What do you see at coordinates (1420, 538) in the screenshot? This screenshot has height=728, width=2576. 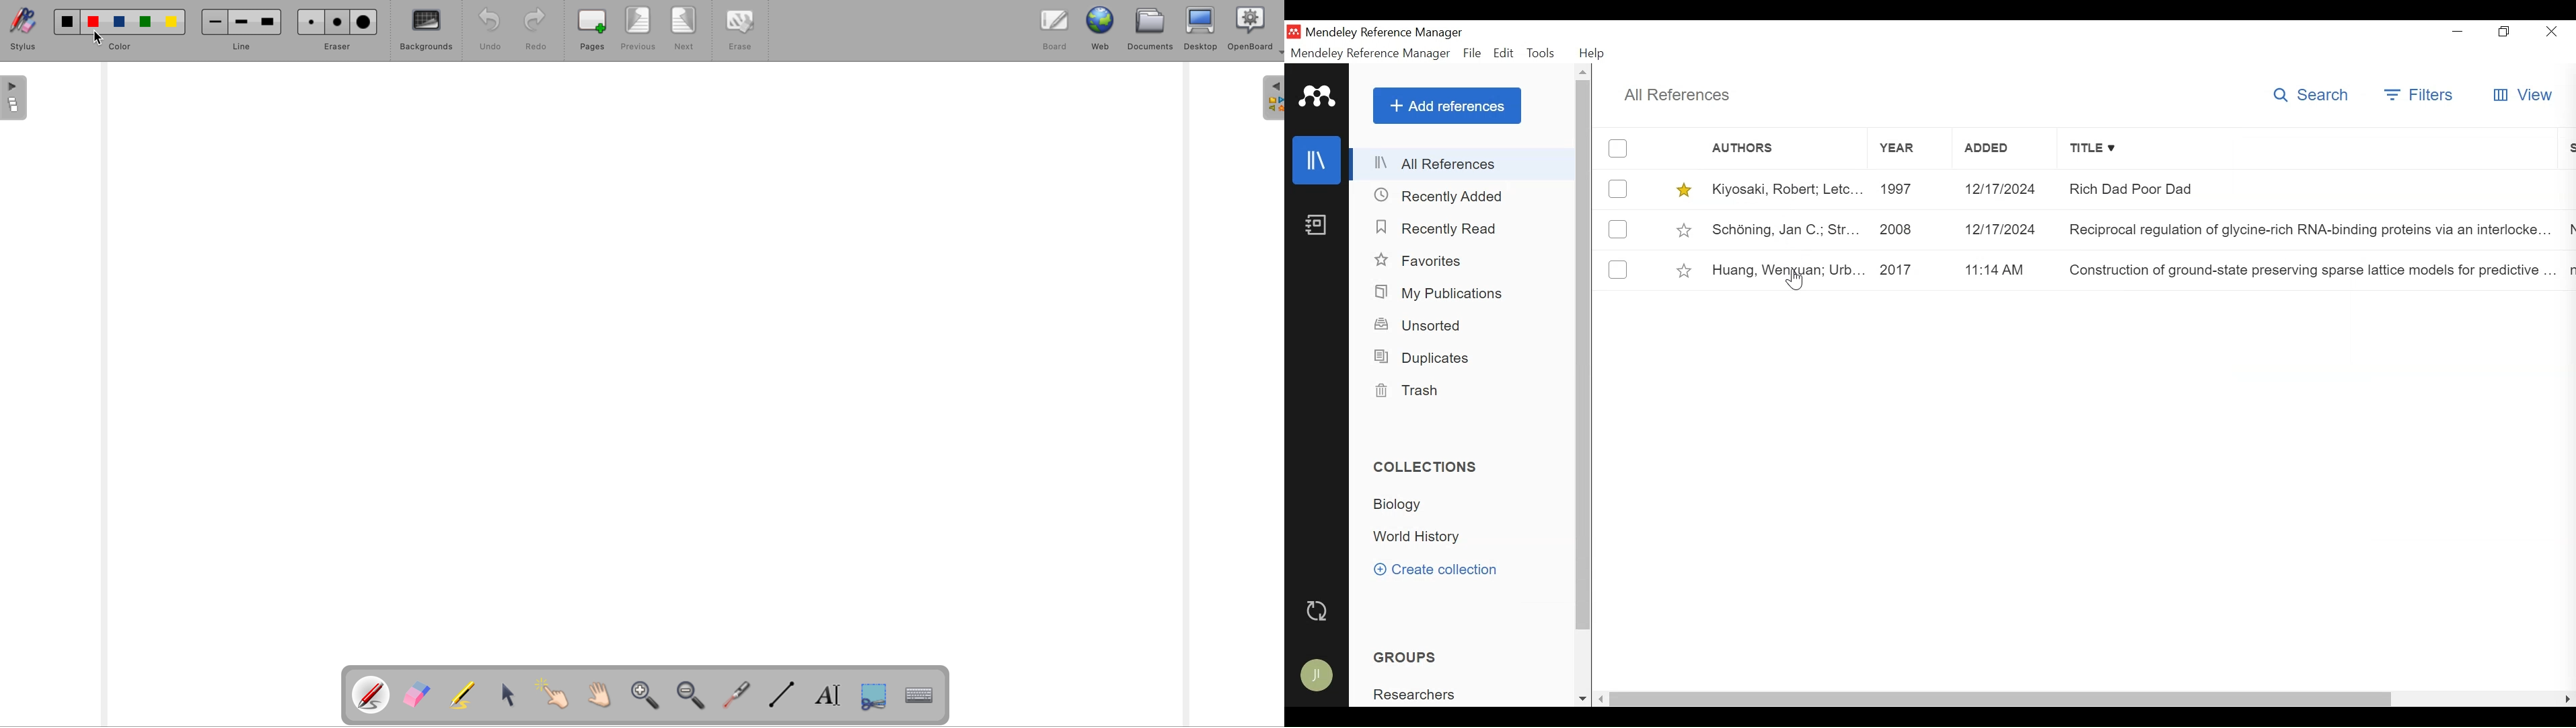 I see `Collection` at bounding box center [1420, 538].